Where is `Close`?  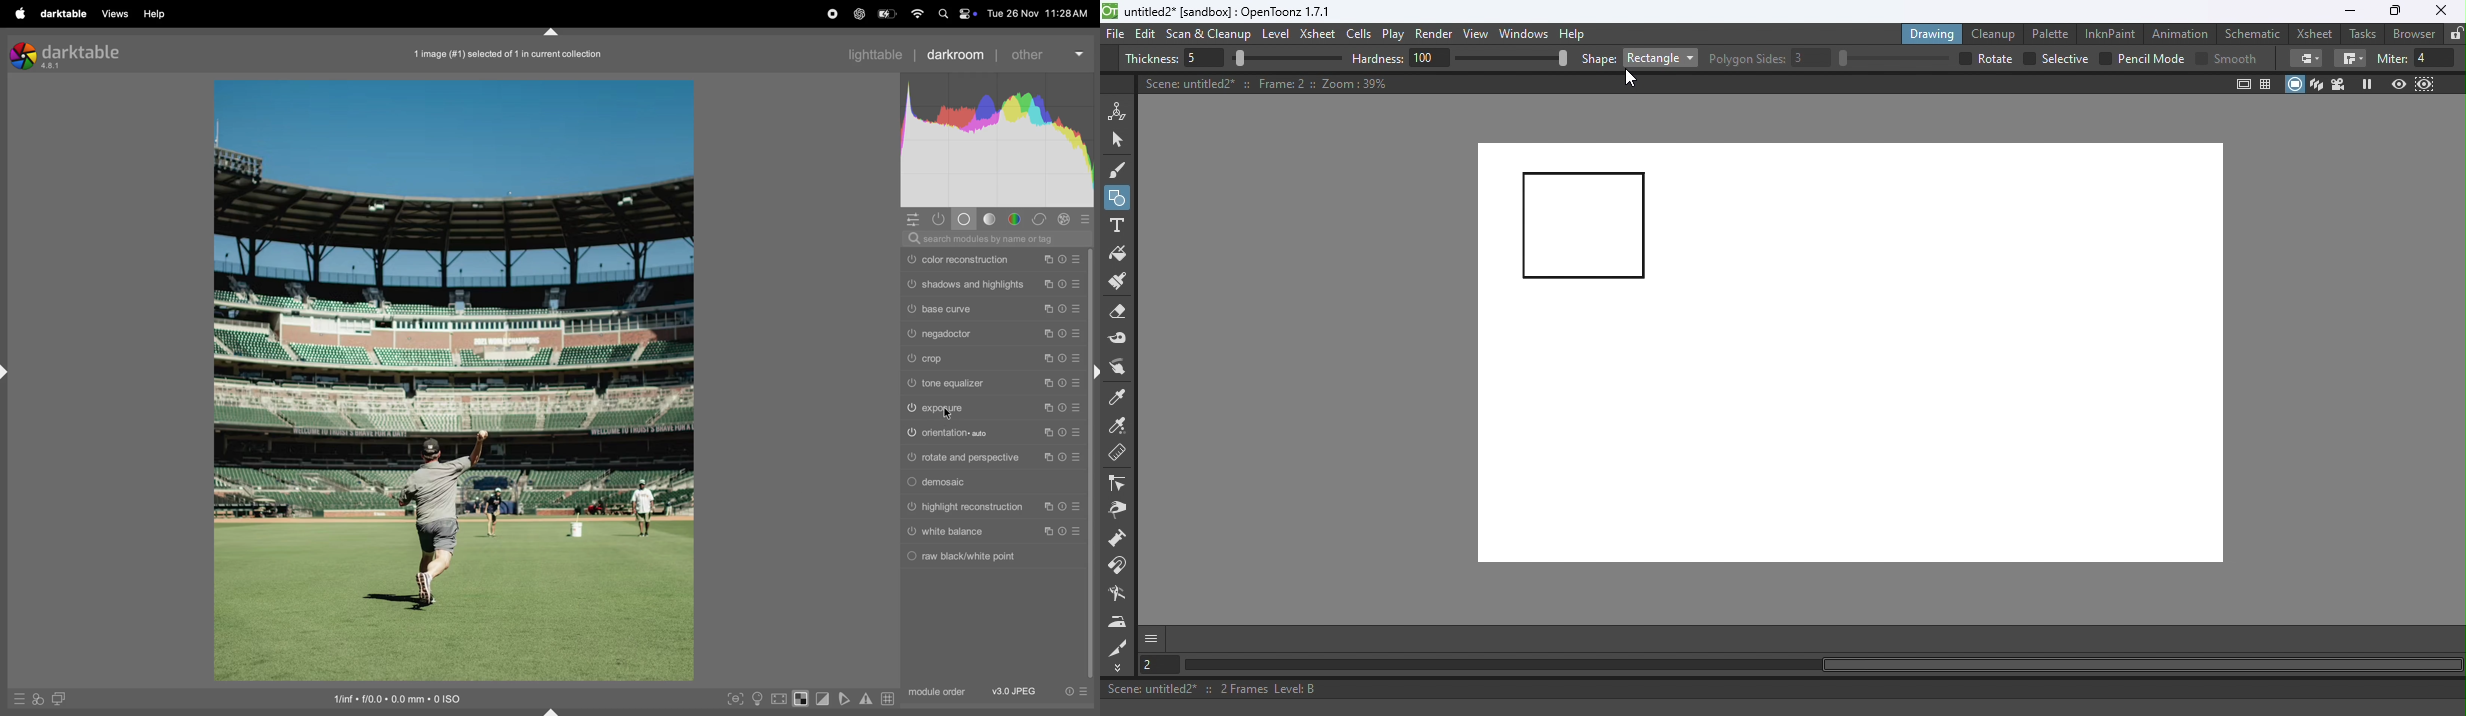 Close is located at coordinates (2440, 11).